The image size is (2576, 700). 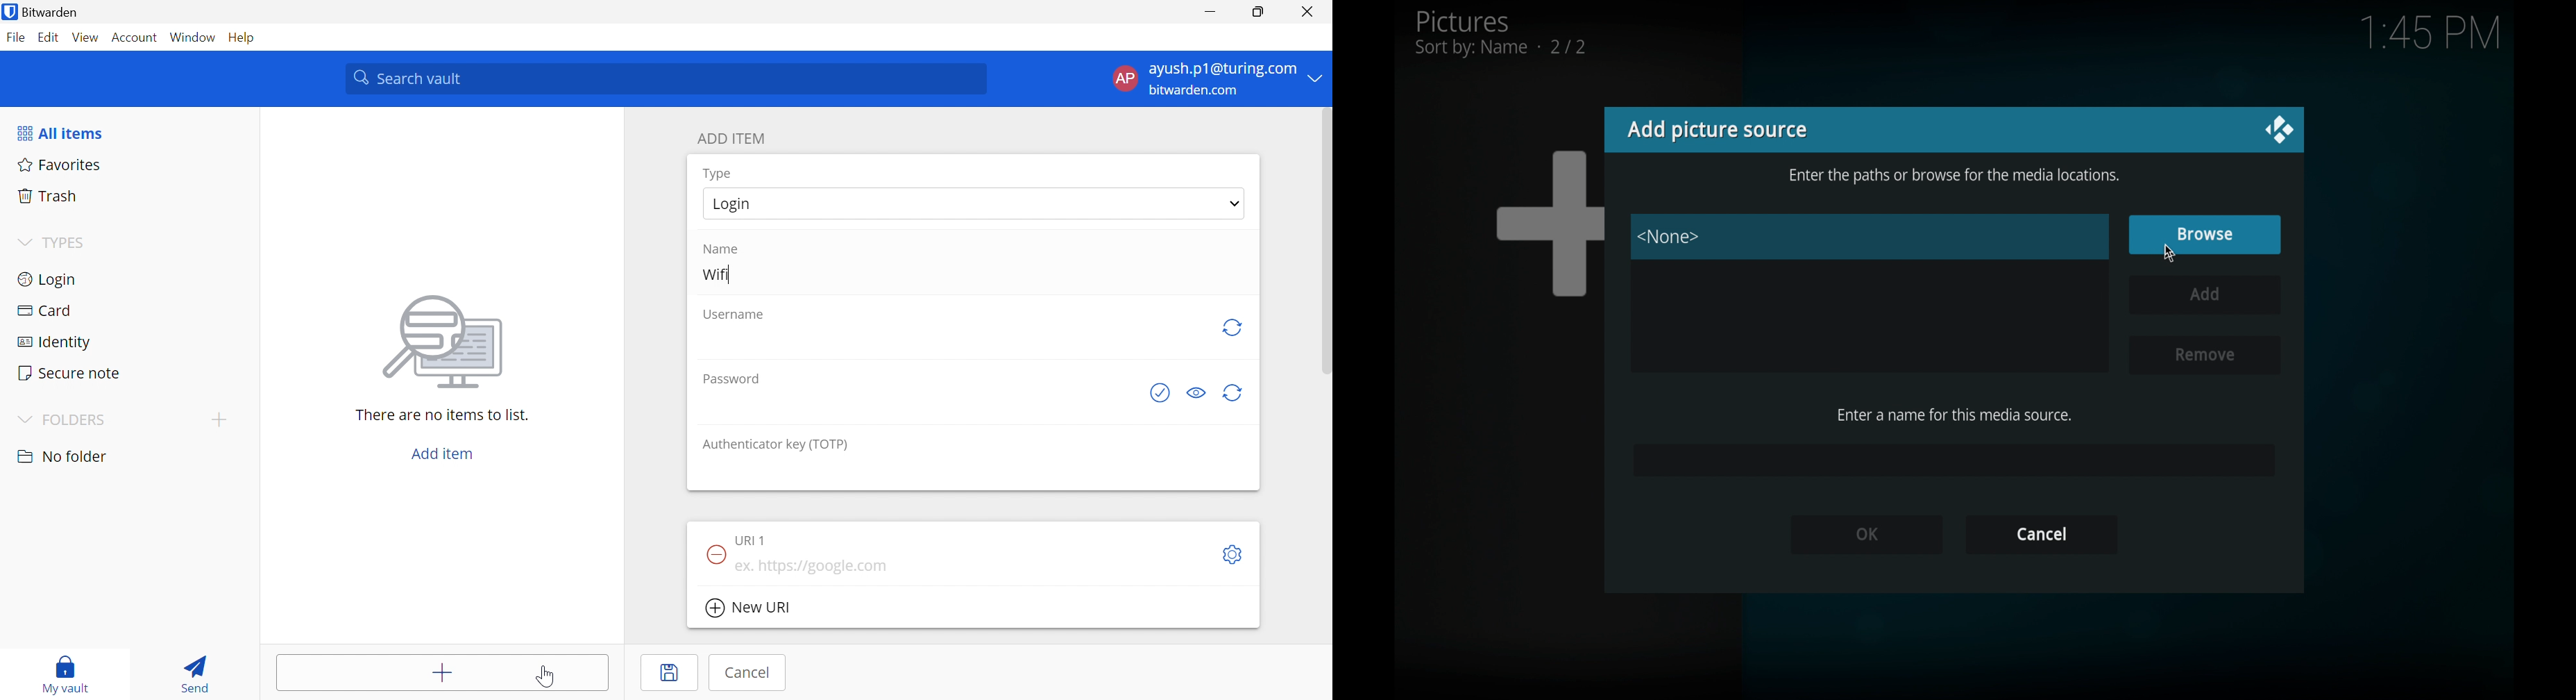 I want to click on Minimize, so click(x=1210, y=12).